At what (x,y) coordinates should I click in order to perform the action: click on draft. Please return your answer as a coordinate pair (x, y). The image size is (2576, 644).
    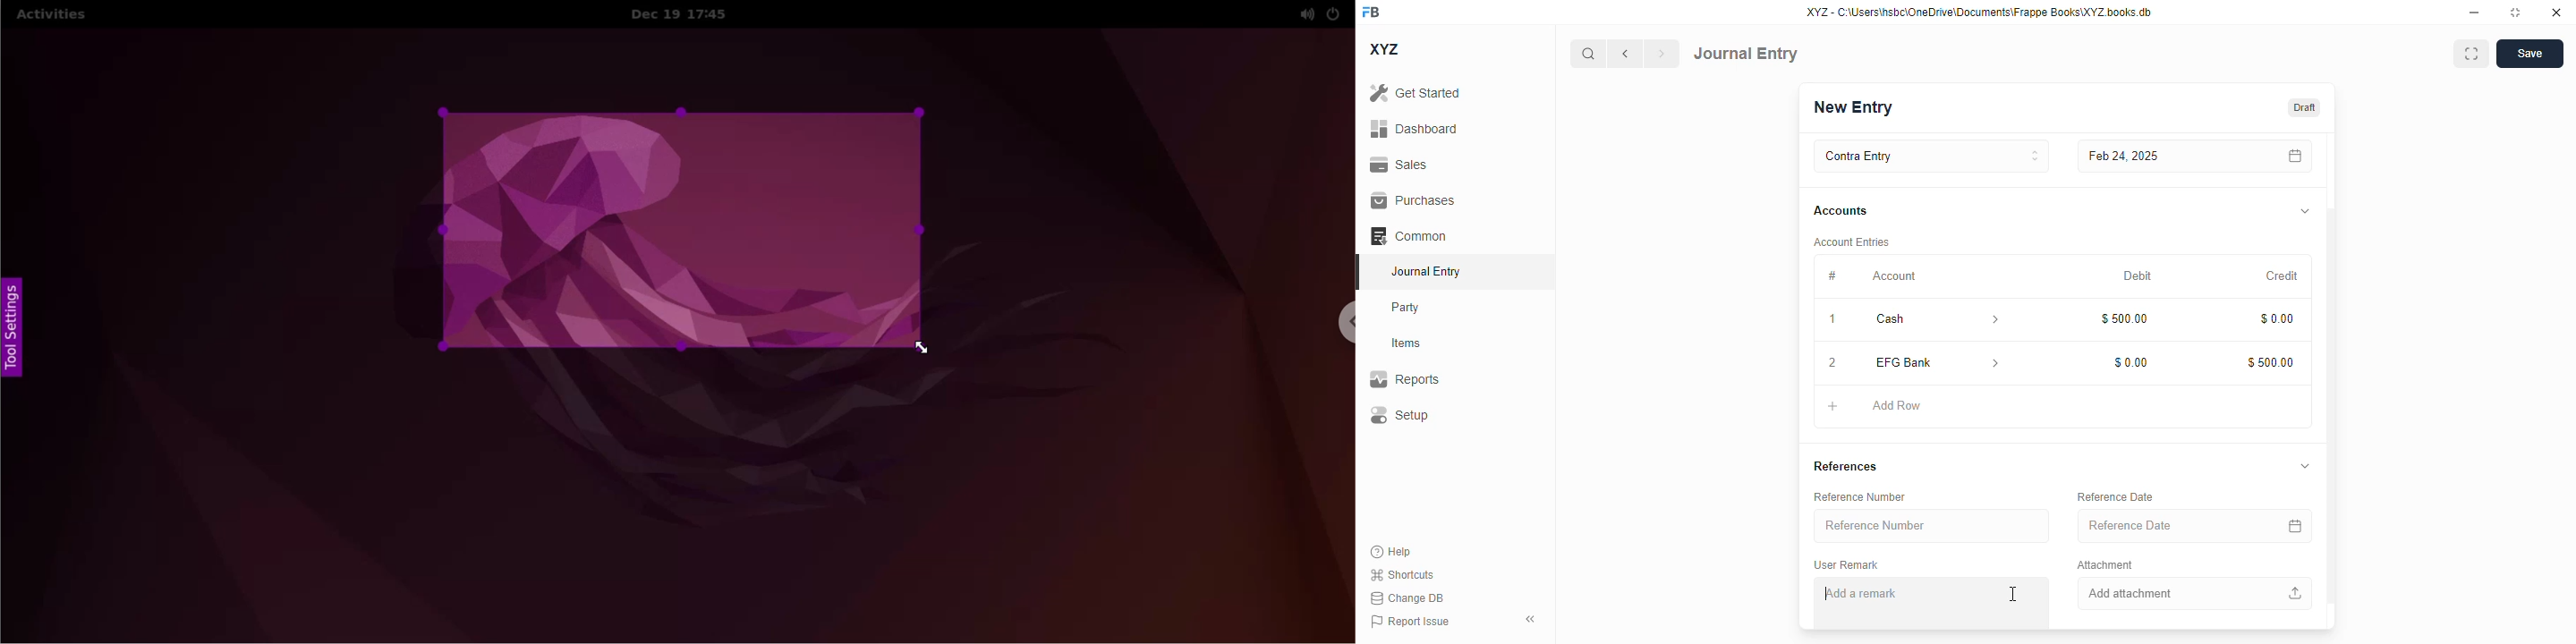
    Looking at the image, I should click on (2305, 106).